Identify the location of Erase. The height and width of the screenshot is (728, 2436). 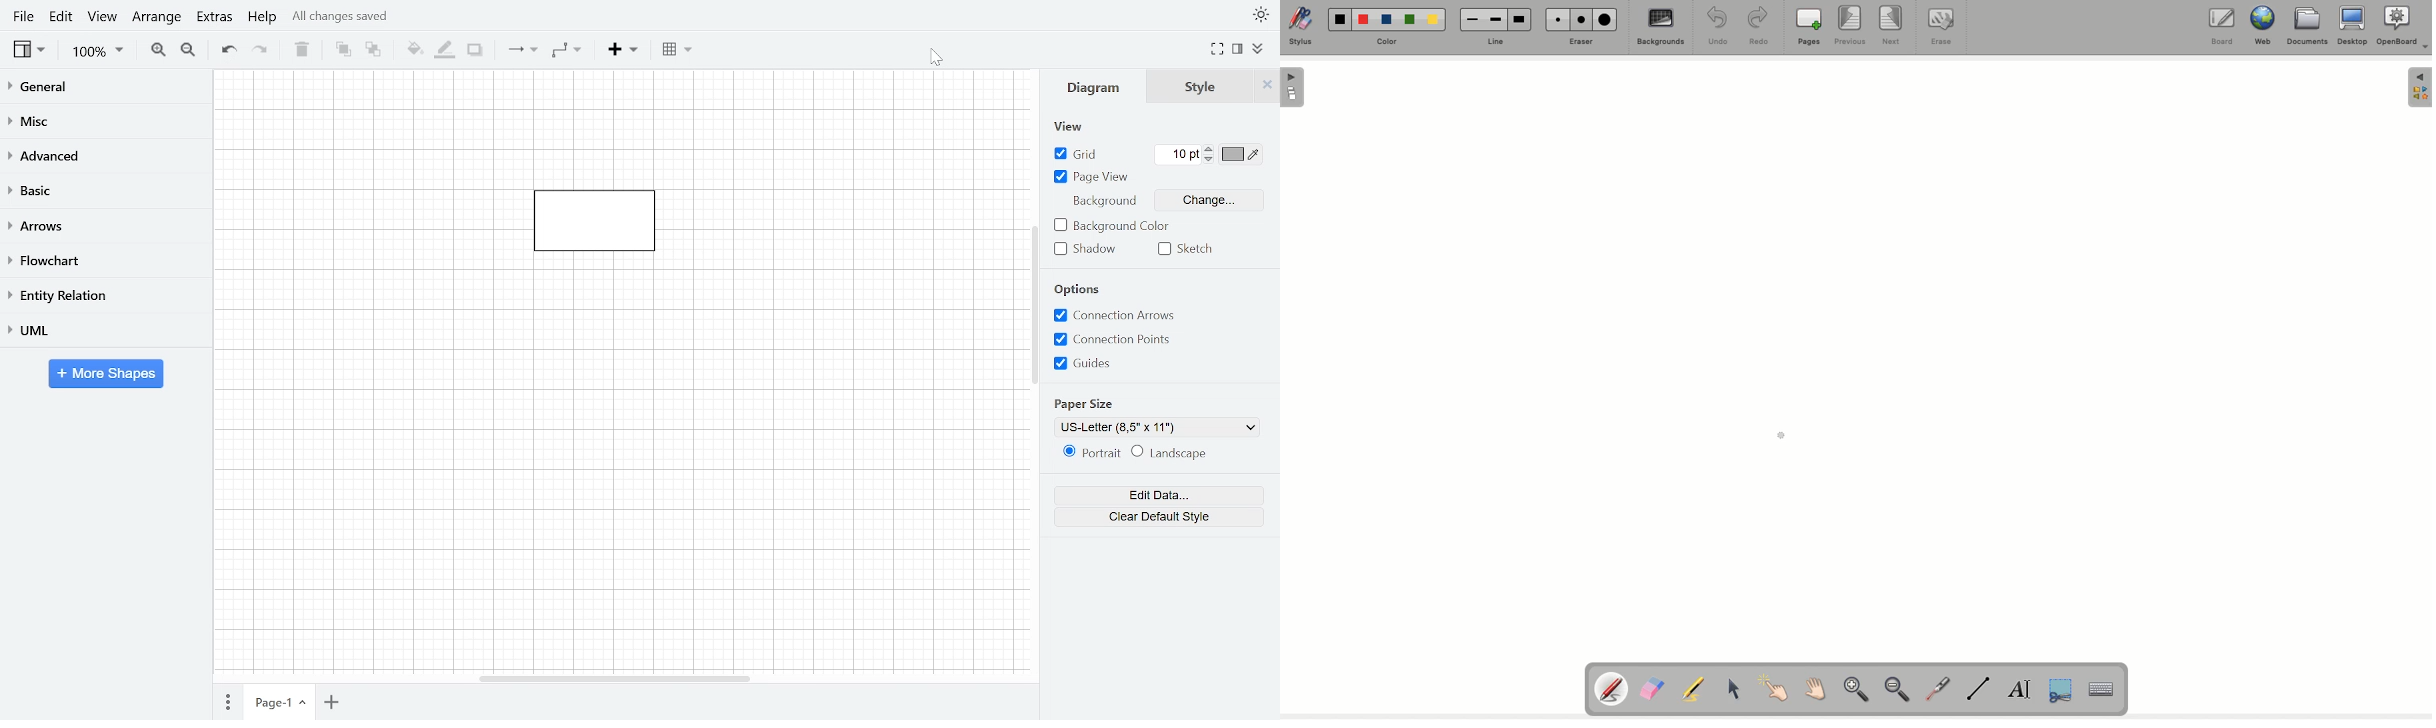
(1580, 42).